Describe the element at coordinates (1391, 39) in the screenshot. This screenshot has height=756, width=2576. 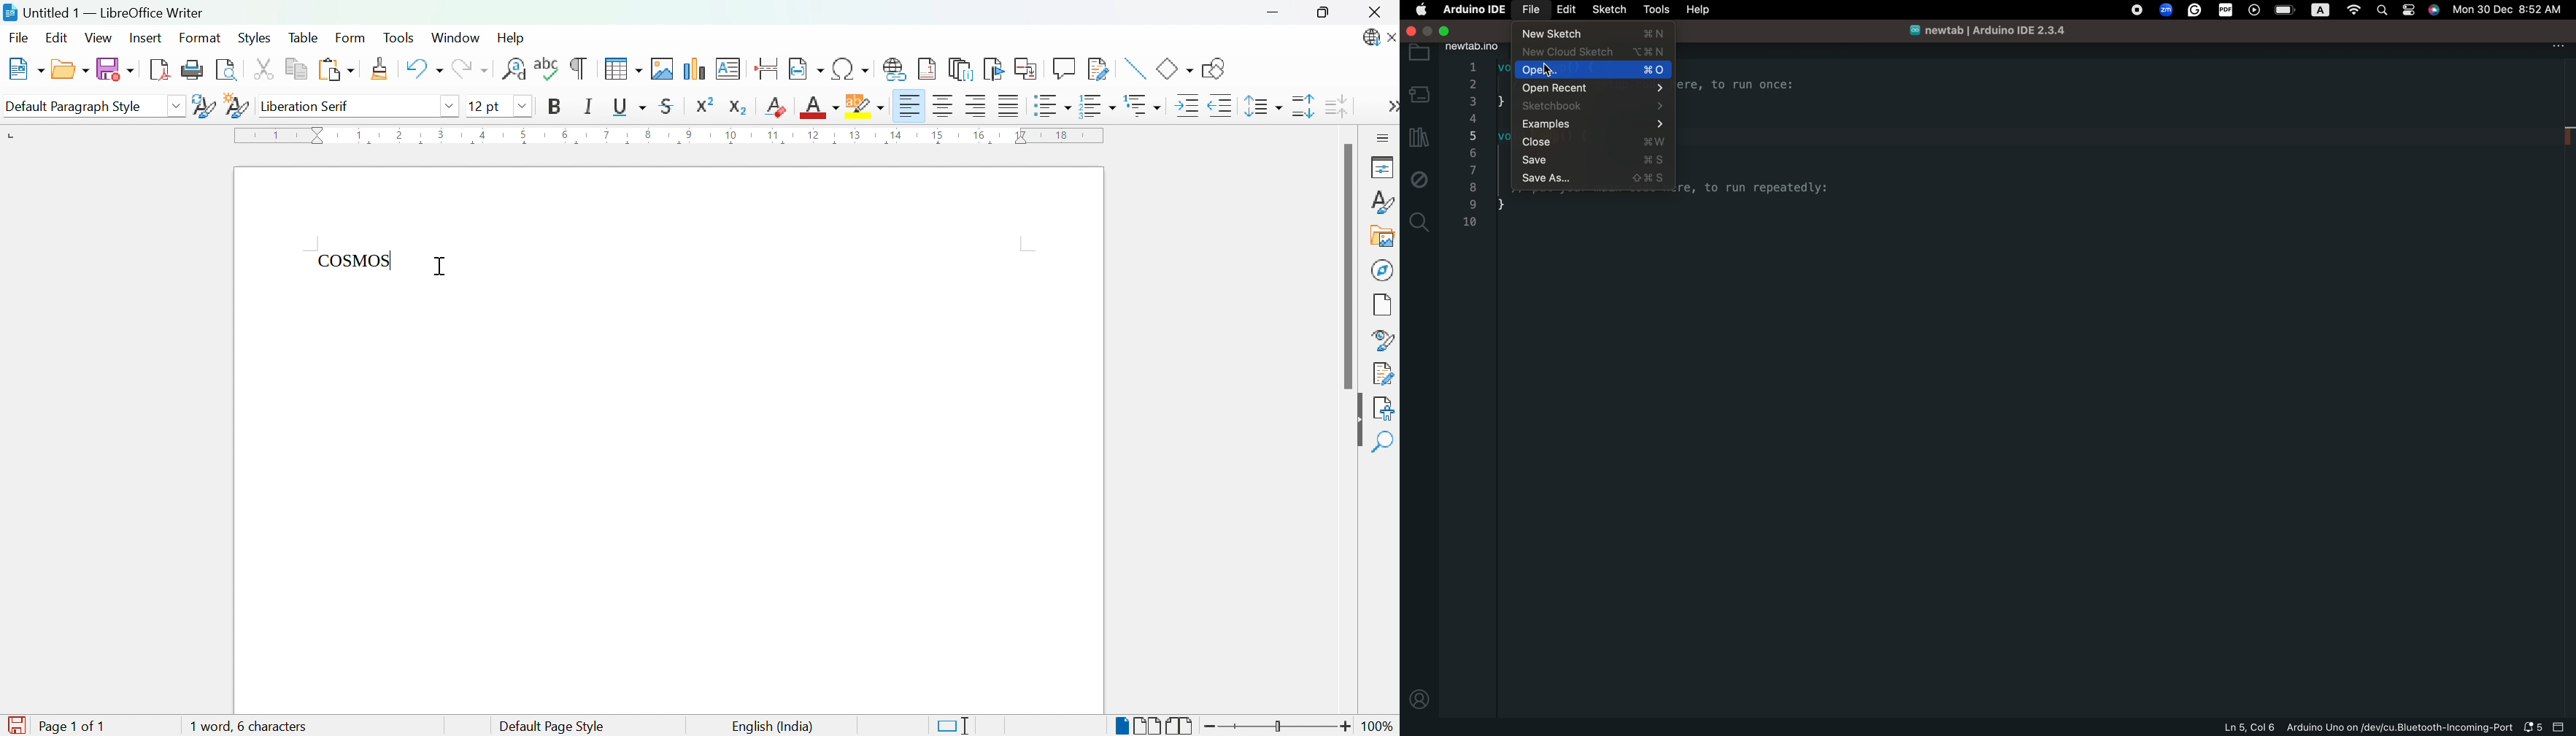
I see `Close` at that location.